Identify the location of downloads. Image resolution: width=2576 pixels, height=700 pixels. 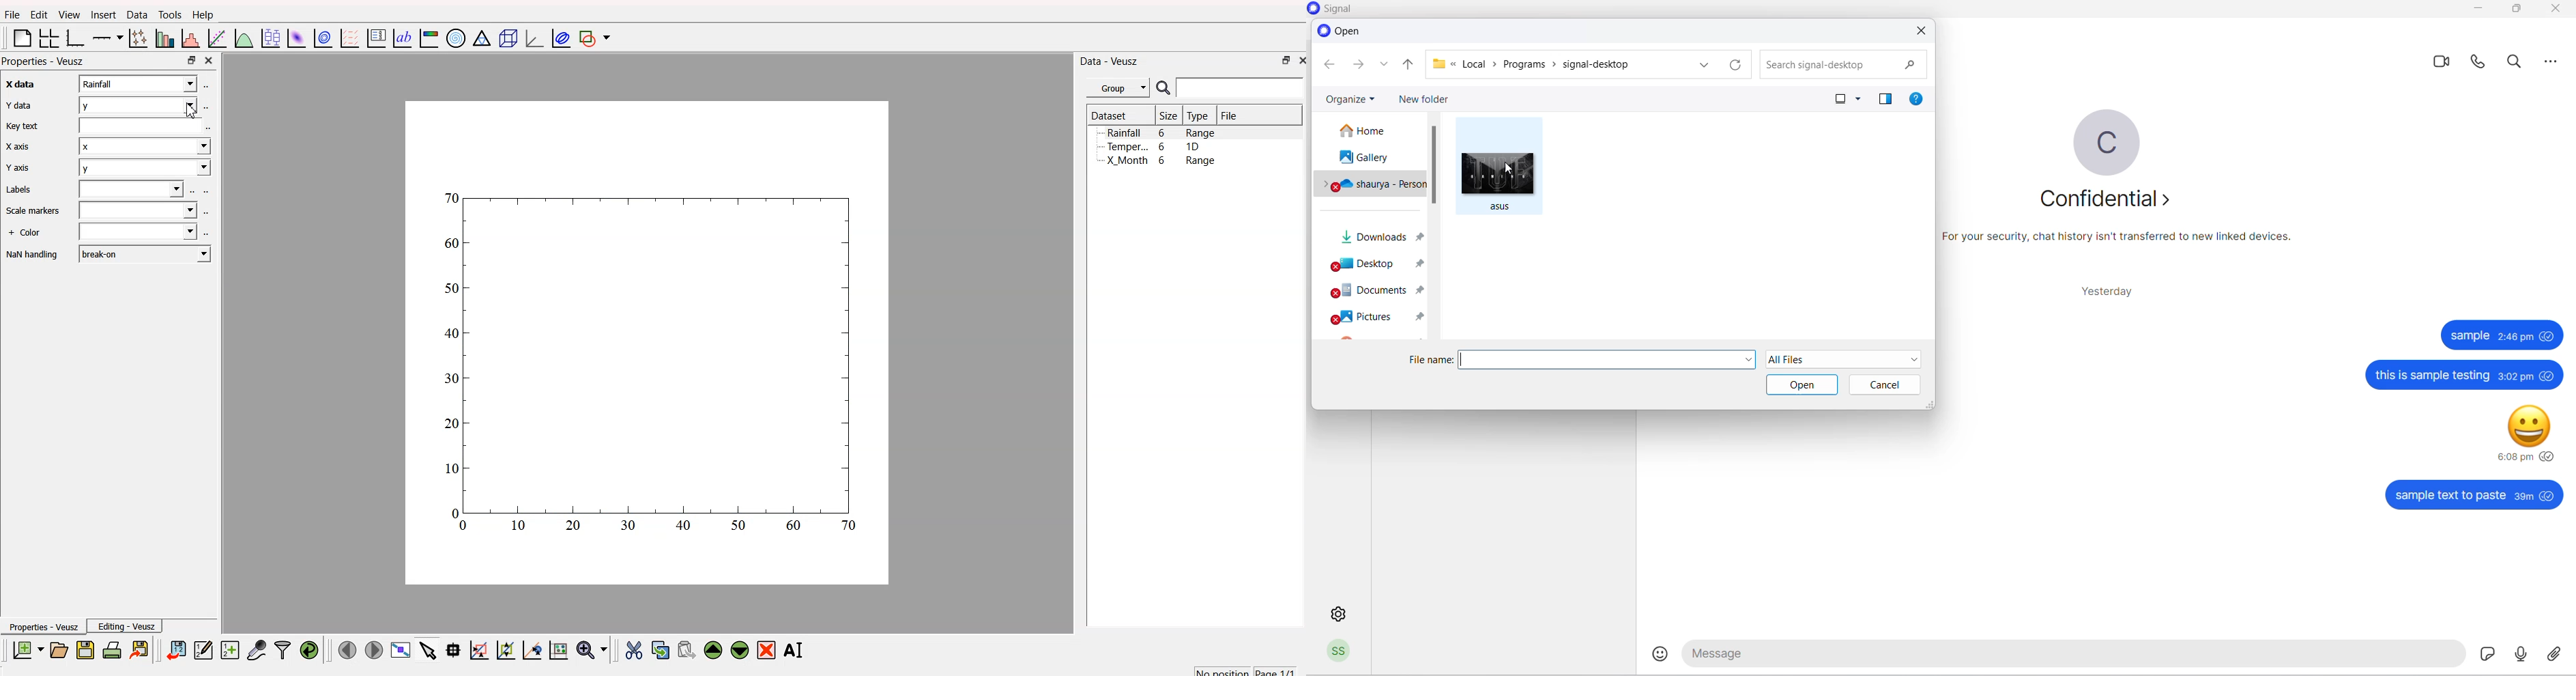
(1376, 239).